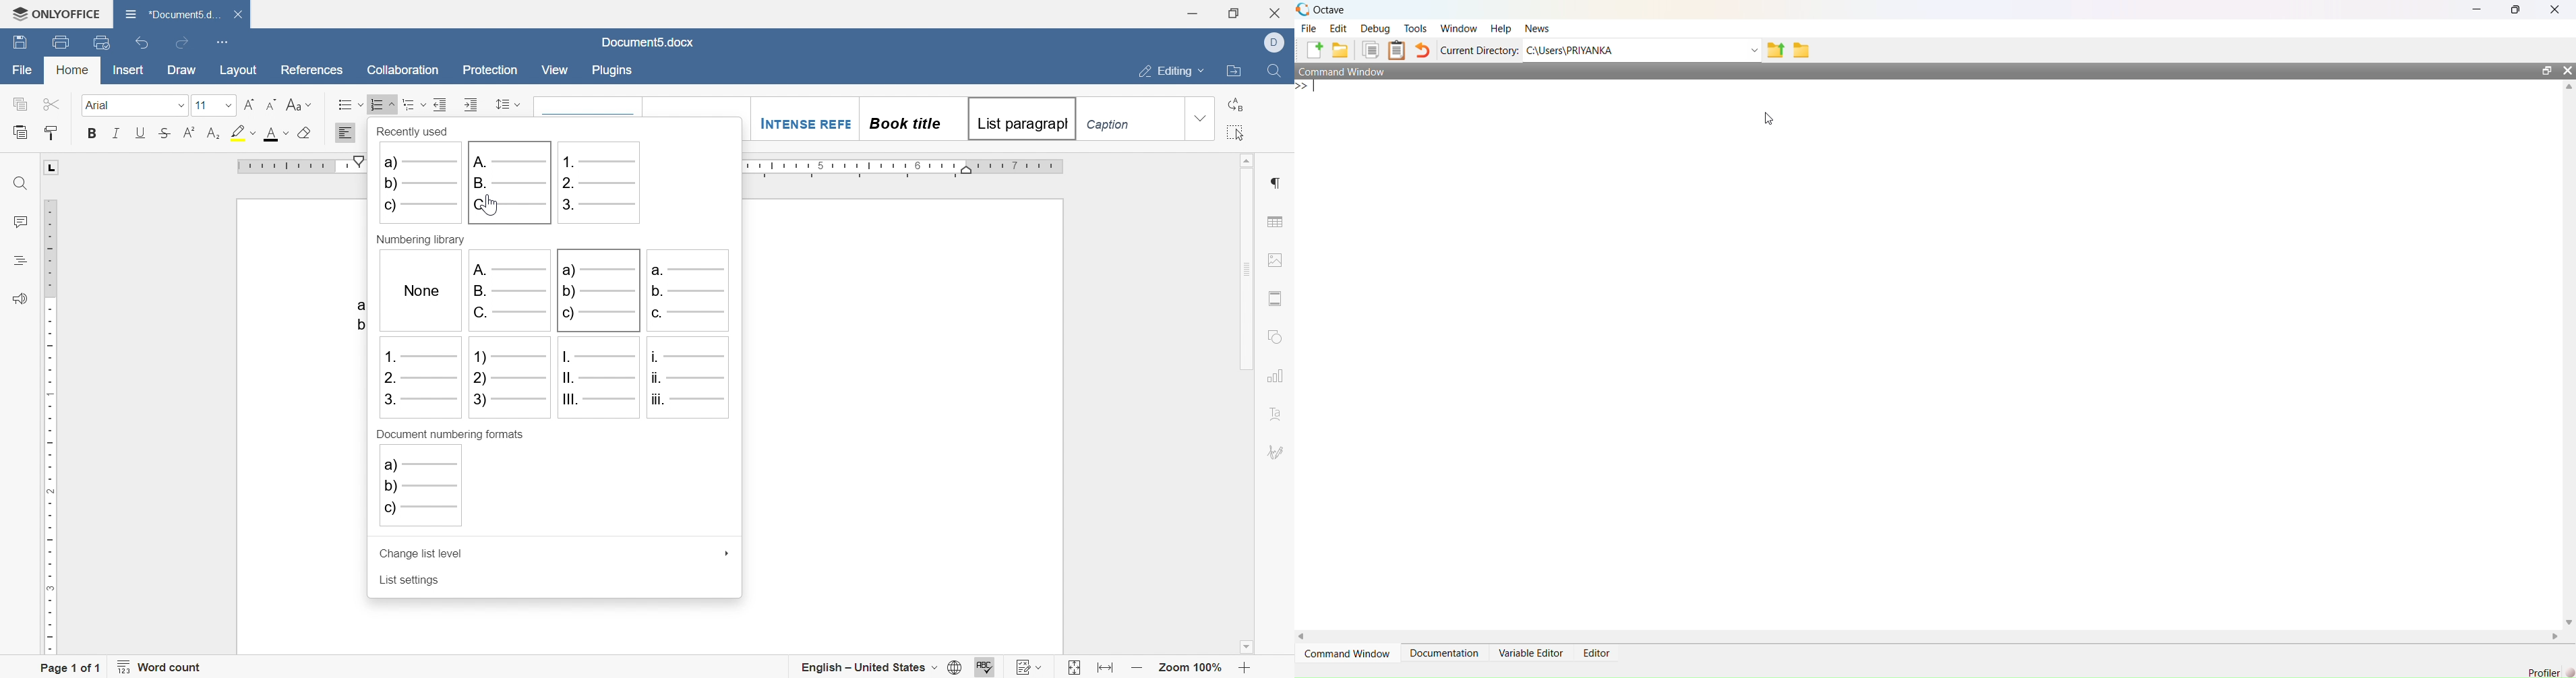 Image resolution: width=2576 pixels, height=700 pixels. Describe the element at coordinates (239, 13) in the screenshot. I see `close` at that location.